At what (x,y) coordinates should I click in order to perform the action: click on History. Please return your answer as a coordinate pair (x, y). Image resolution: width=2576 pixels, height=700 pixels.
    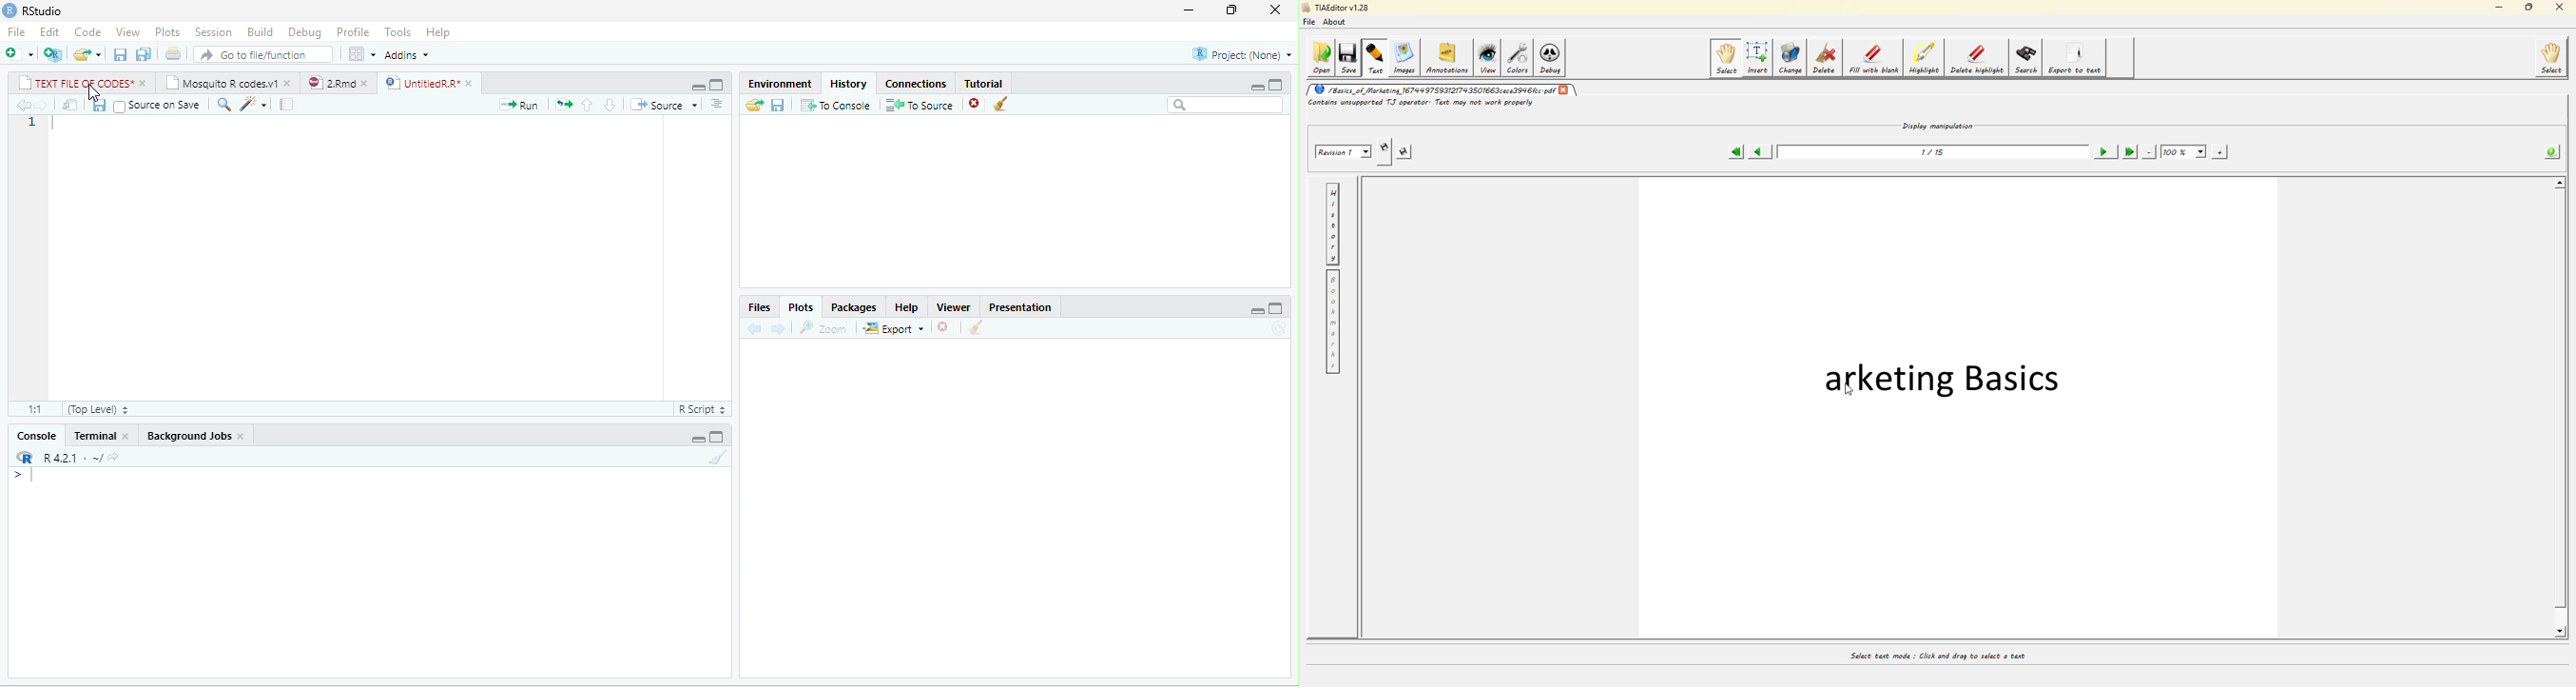
    Looking at the image, I should click on (848, 84).